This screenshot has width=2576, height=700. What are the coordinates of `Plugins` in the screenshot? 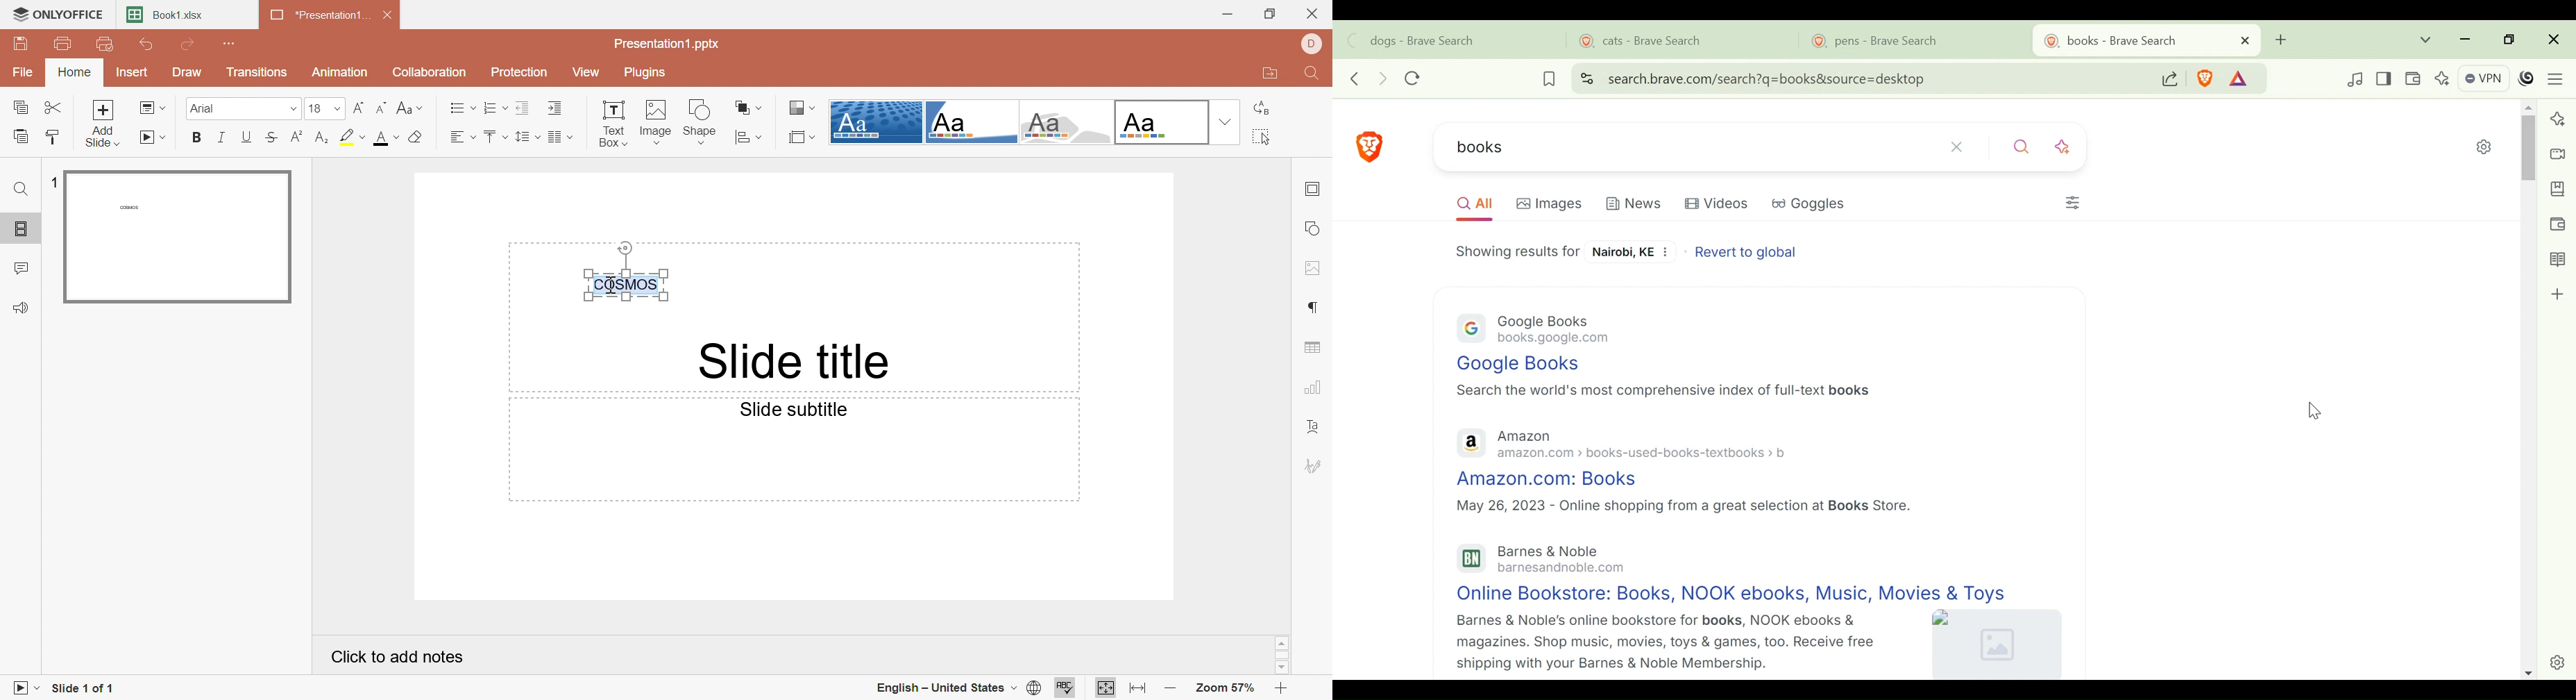 It's located at (644, 73).